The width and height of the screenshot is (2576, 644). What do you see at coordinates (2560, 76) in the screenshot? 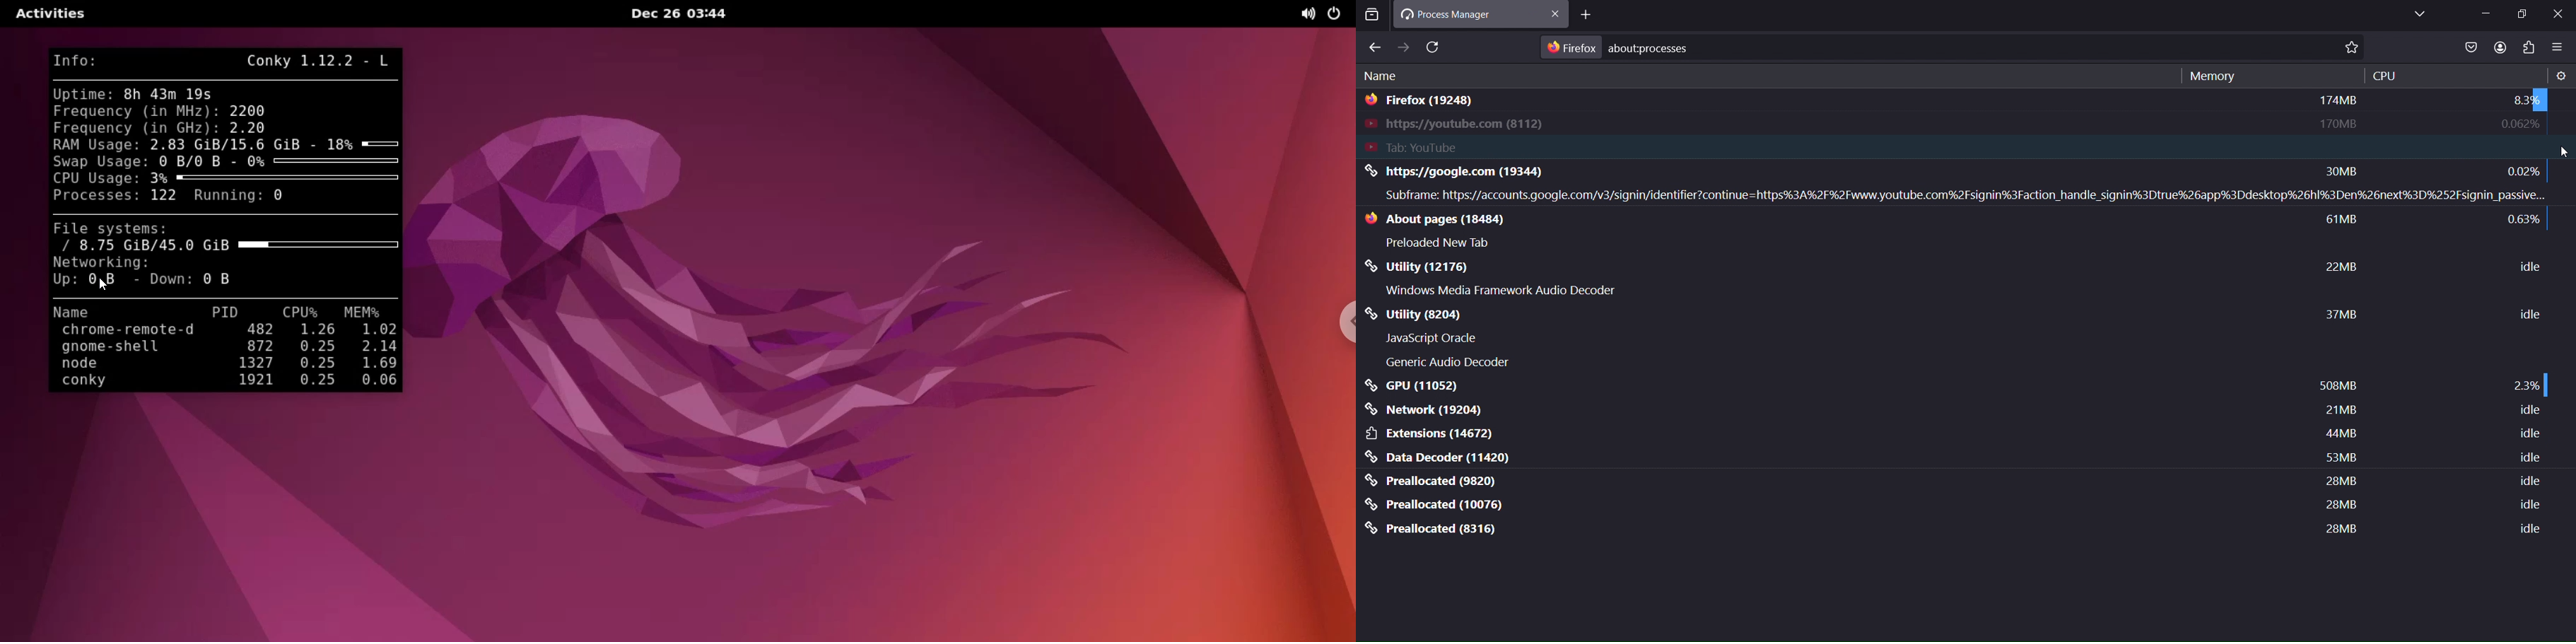
I see `settings` at bounding box center [2560, 76].